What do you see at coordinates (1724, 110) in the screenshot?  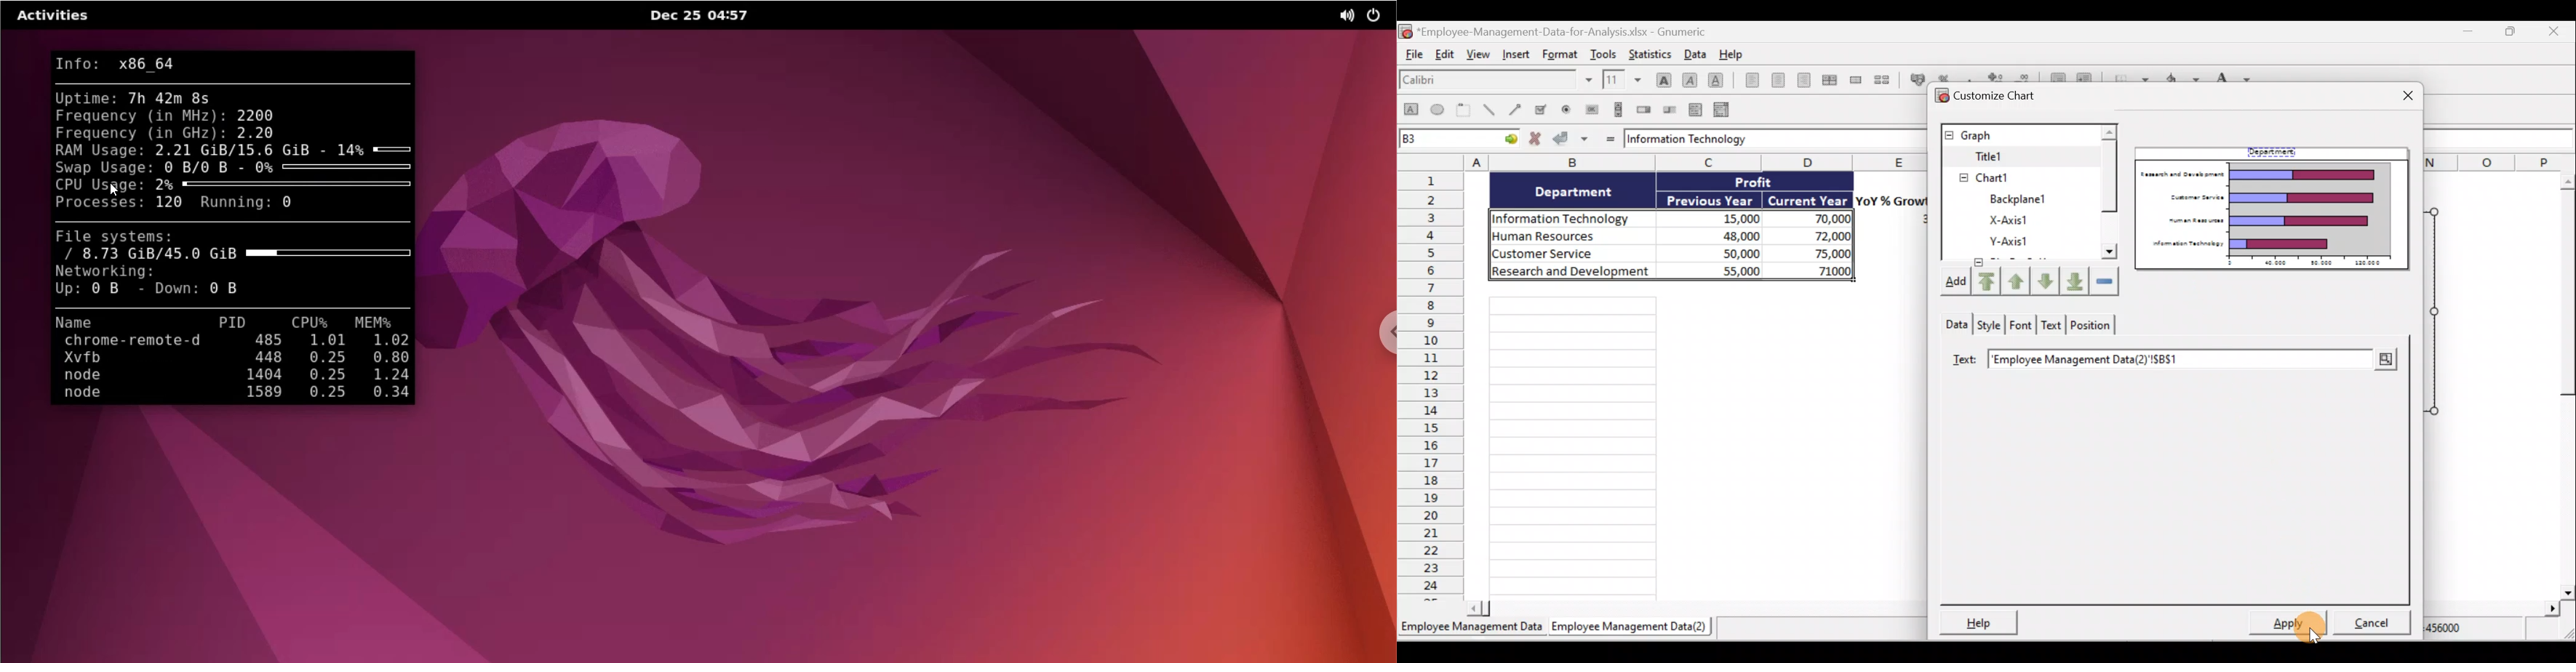 I see `Create a combo box` at bounding box center [1724, 110].